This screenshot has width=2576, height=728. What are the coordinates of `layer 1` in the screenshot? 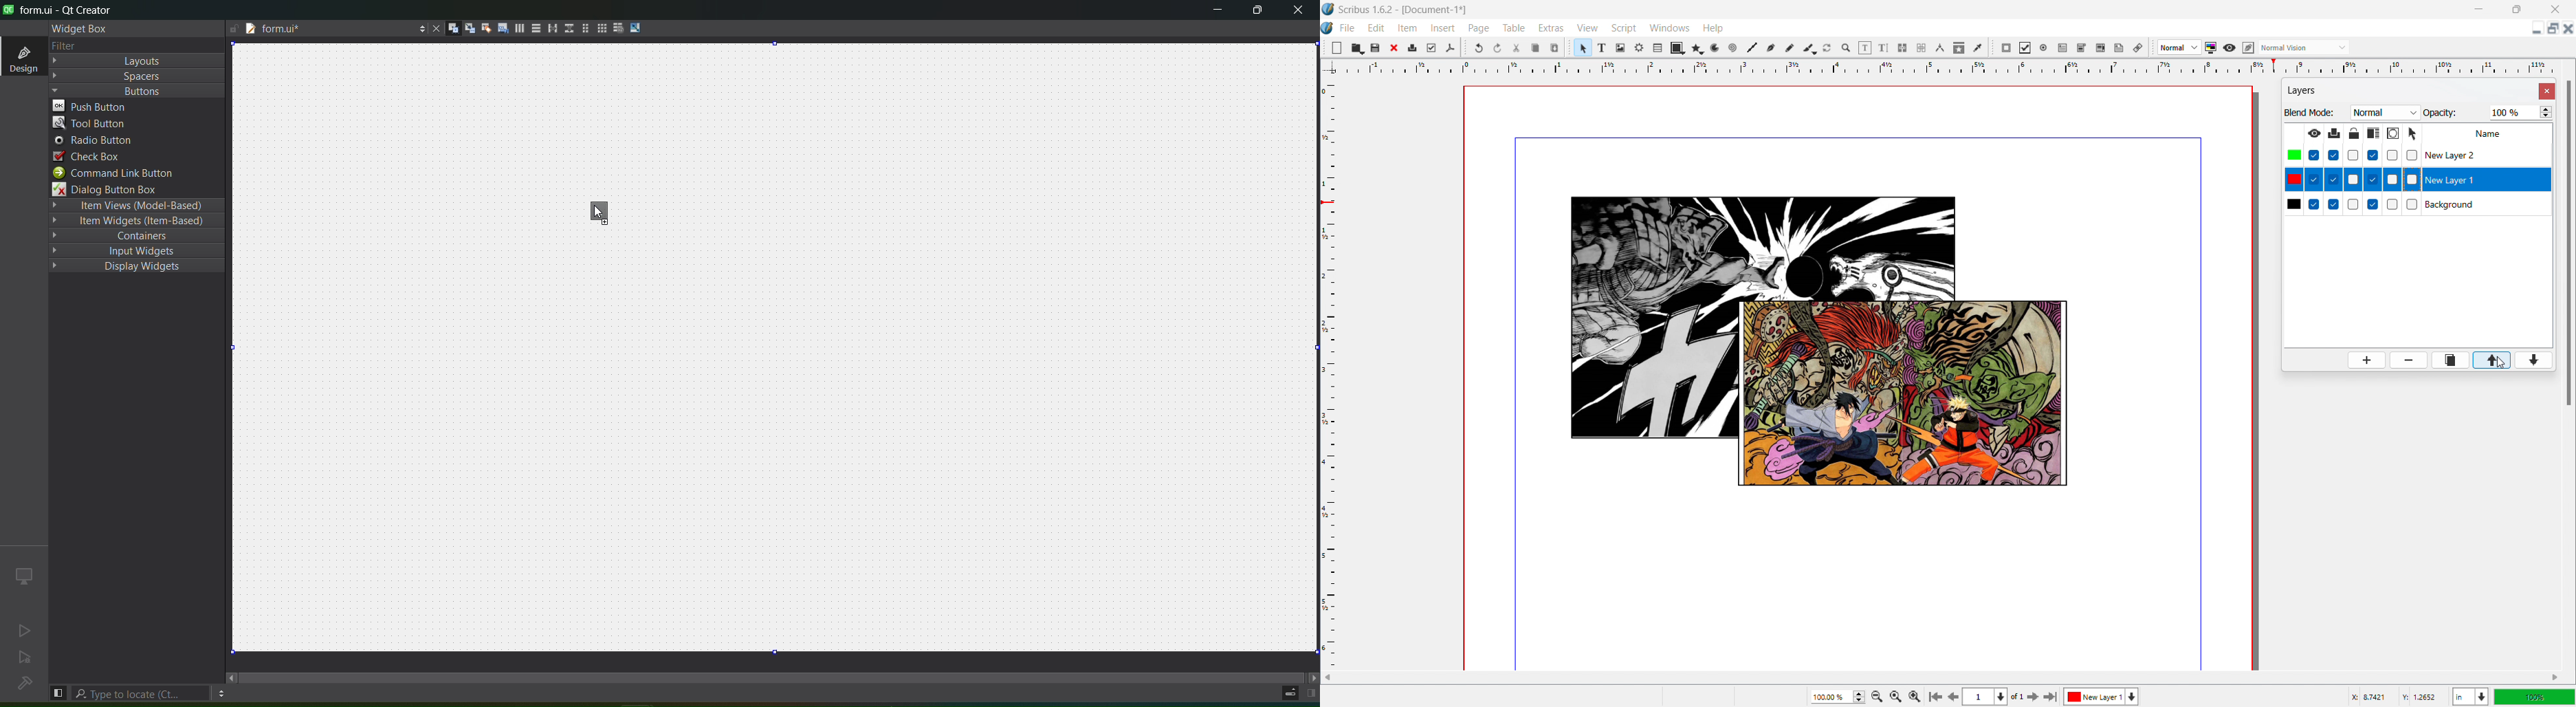 It's located at (2486, 179).